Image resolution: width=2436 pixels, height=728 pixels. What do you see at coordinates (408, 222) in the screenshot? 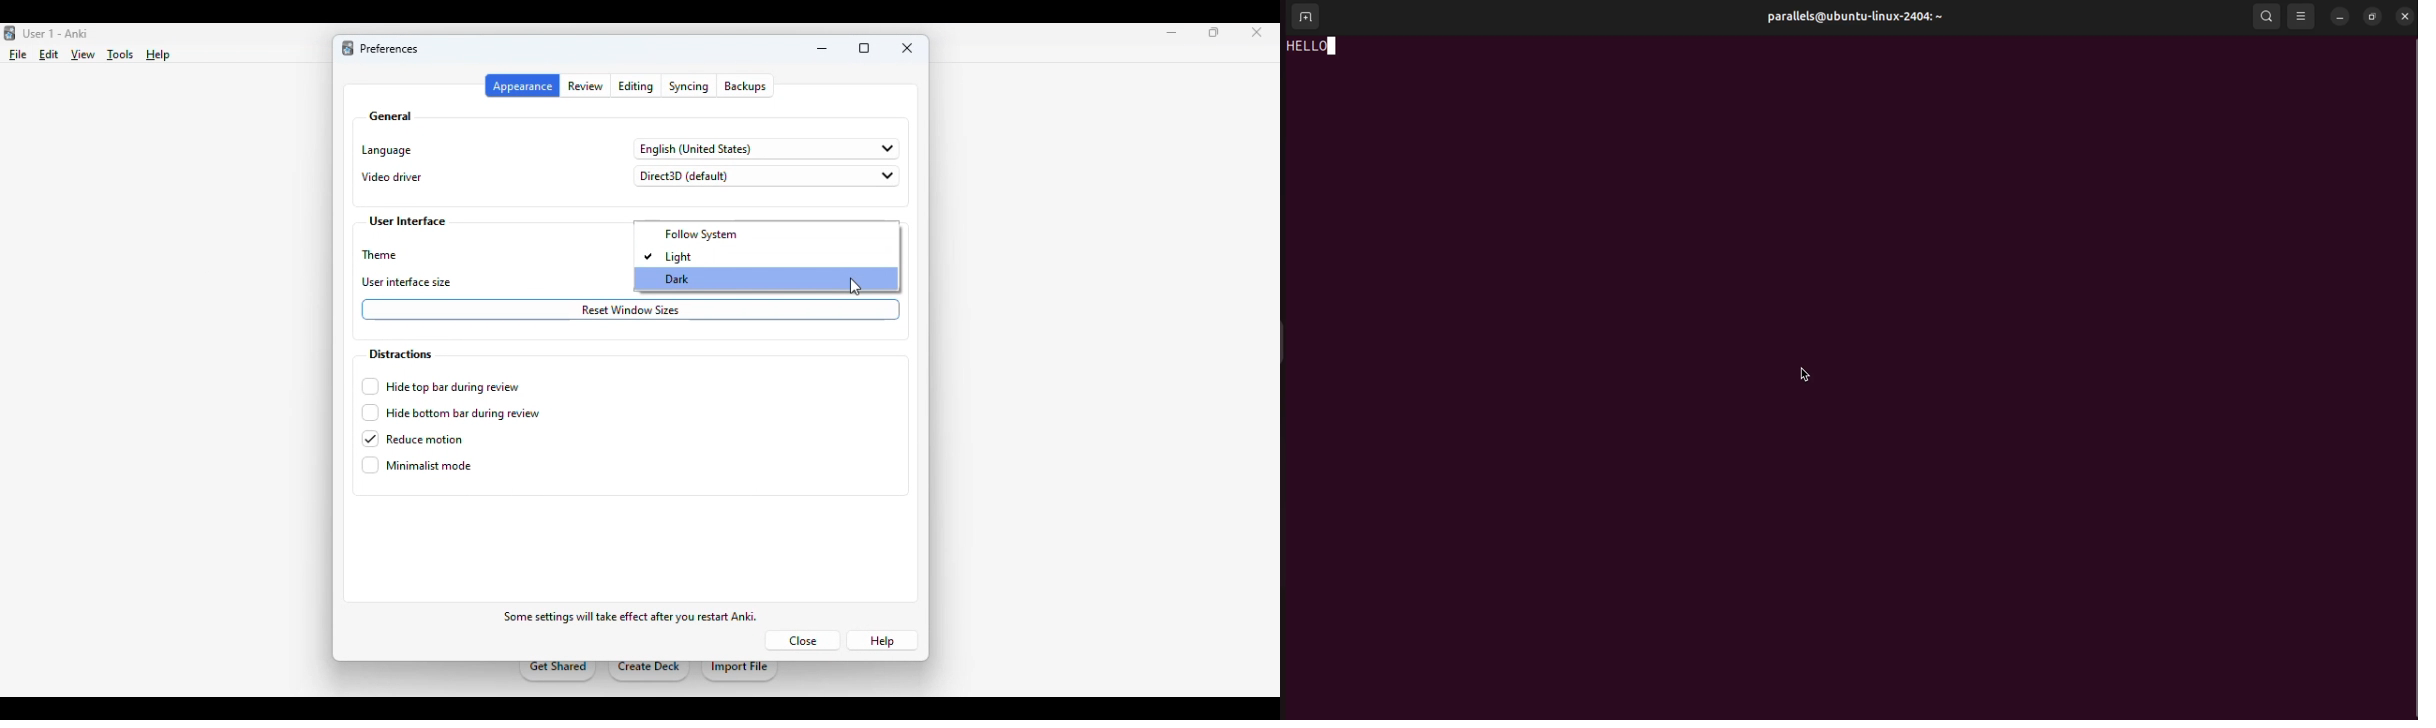
I see `user interface` at bounding box center [408, 222].